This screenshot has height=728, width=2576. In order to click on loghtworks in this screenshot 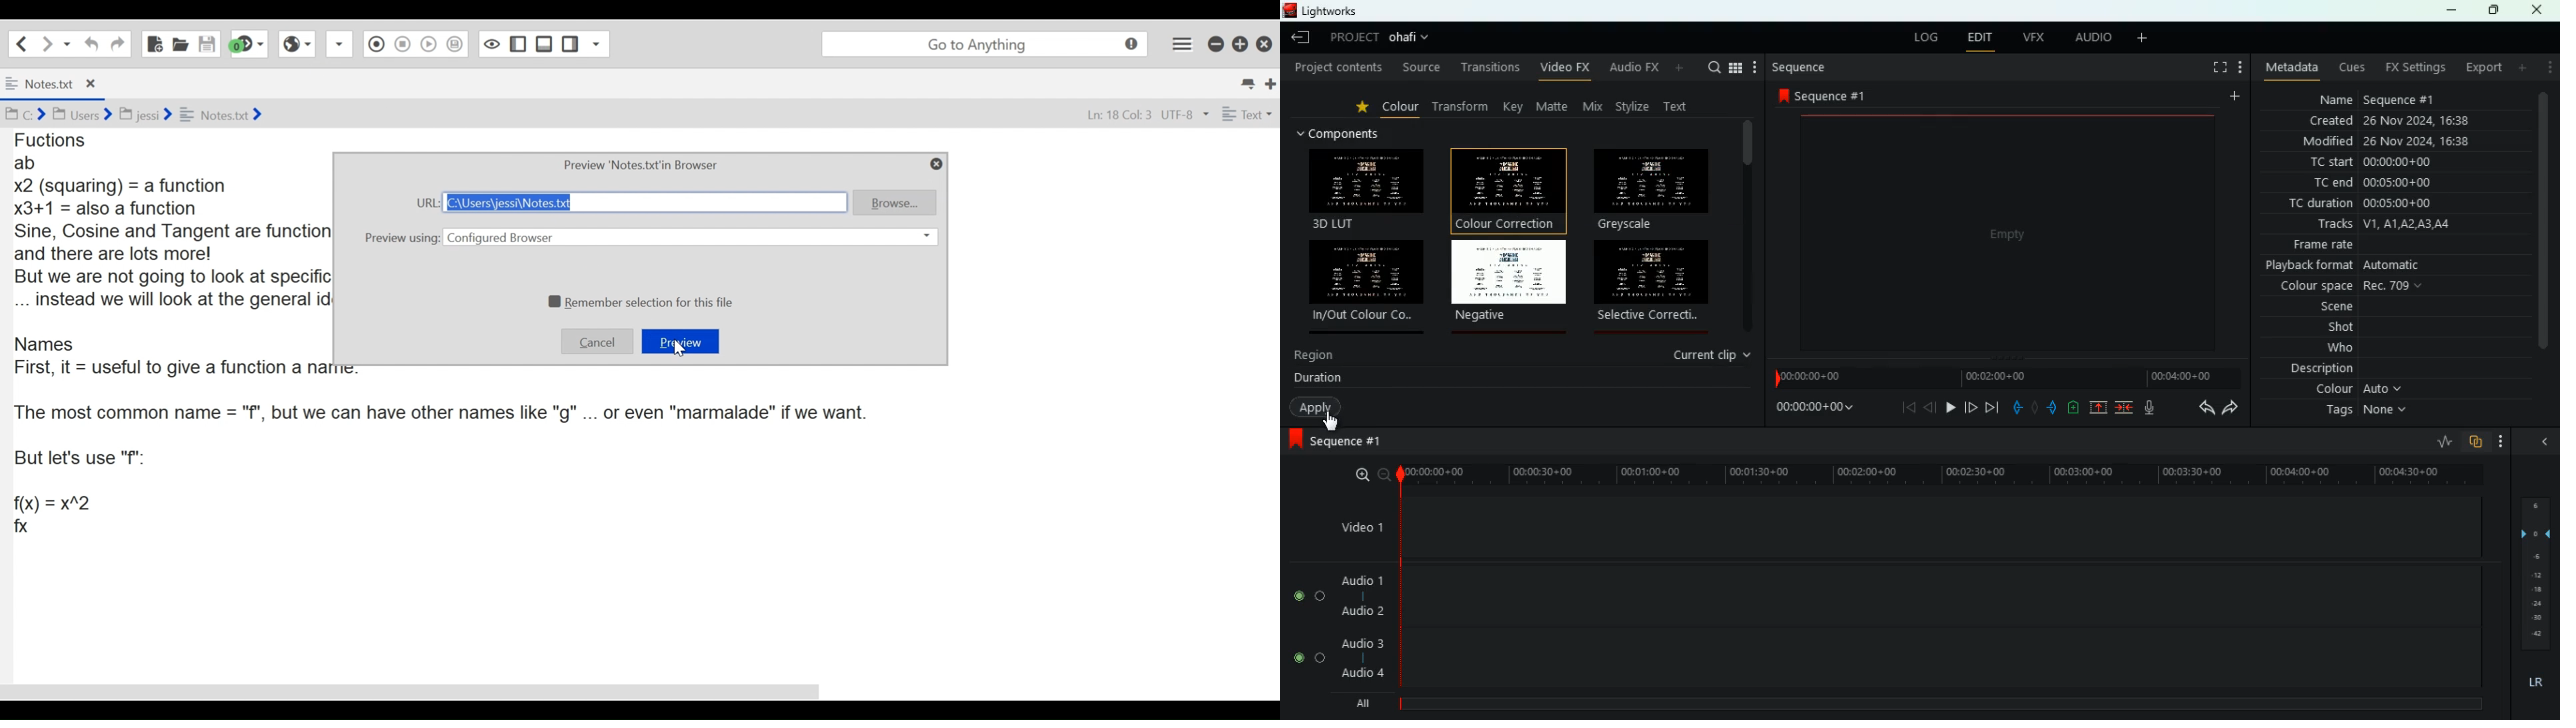, I will do `click(1335, 10)`.